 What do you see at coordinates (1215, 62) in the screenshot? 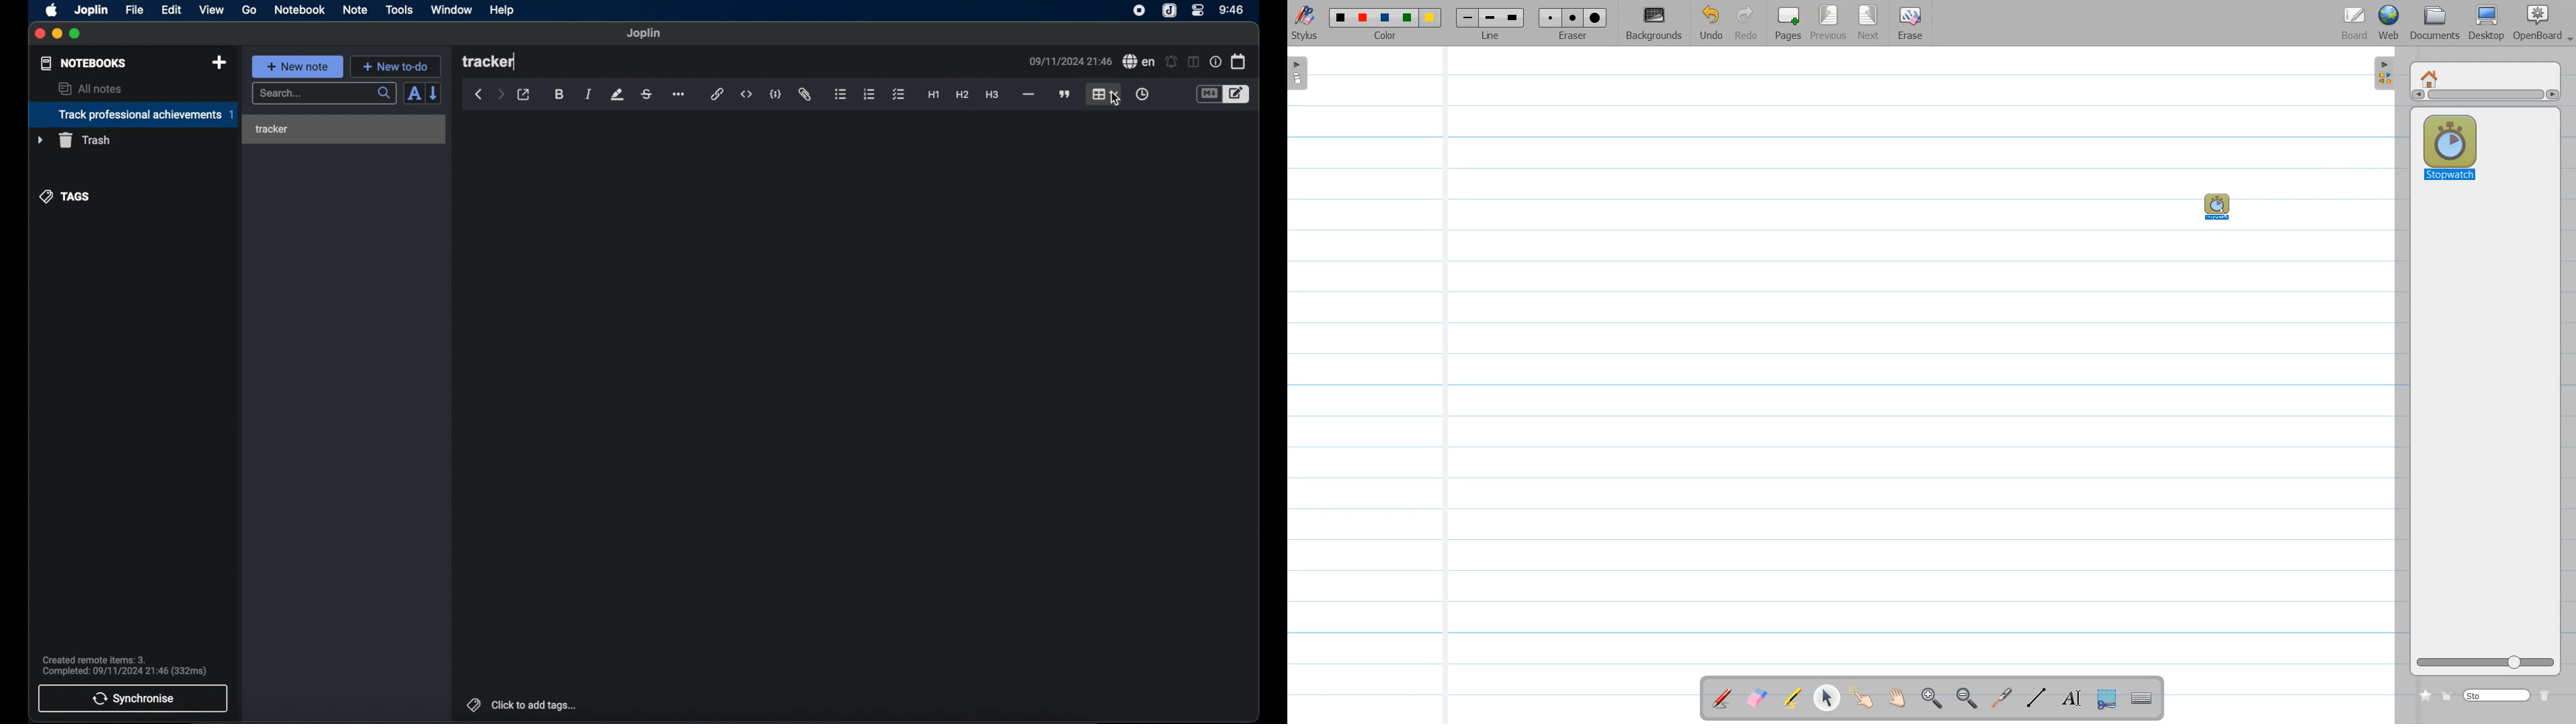
I see `note properties` at bounding box center [1215, 62].